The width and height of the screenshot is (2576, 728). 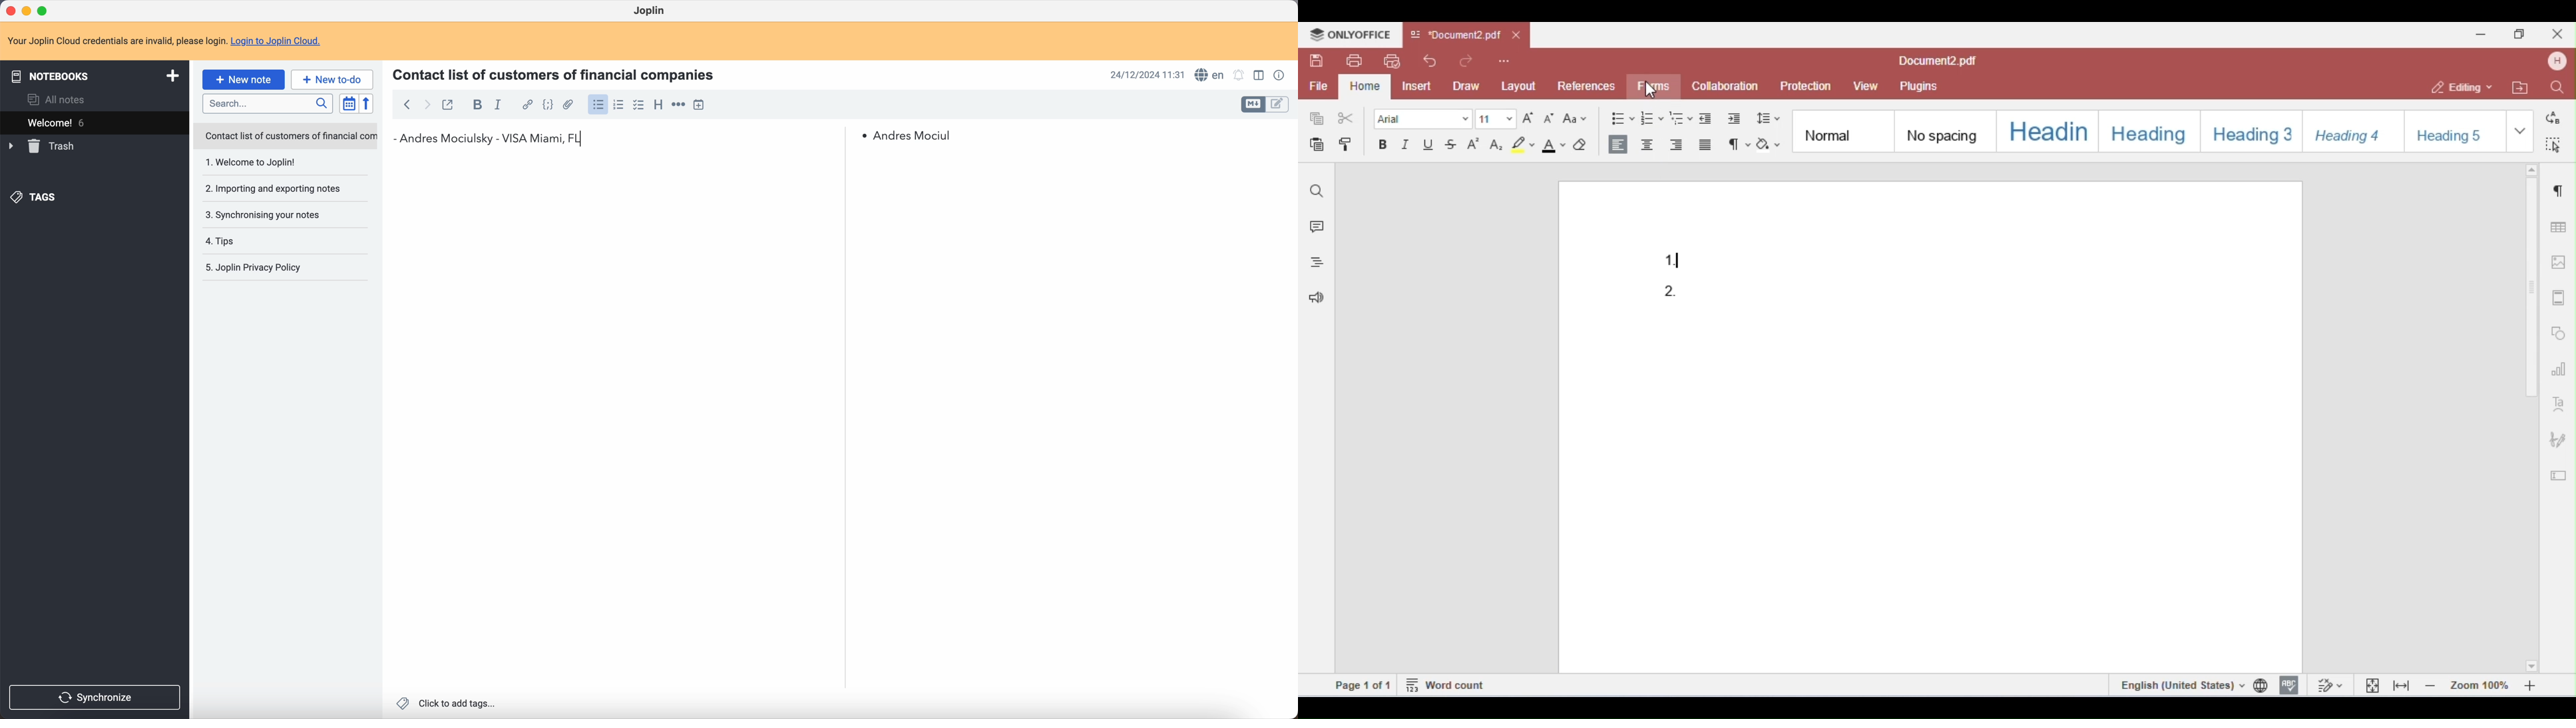 What do you see at coordinates (407, 103) in the screenshot?
I see `back` at bounding box center [407, 103].